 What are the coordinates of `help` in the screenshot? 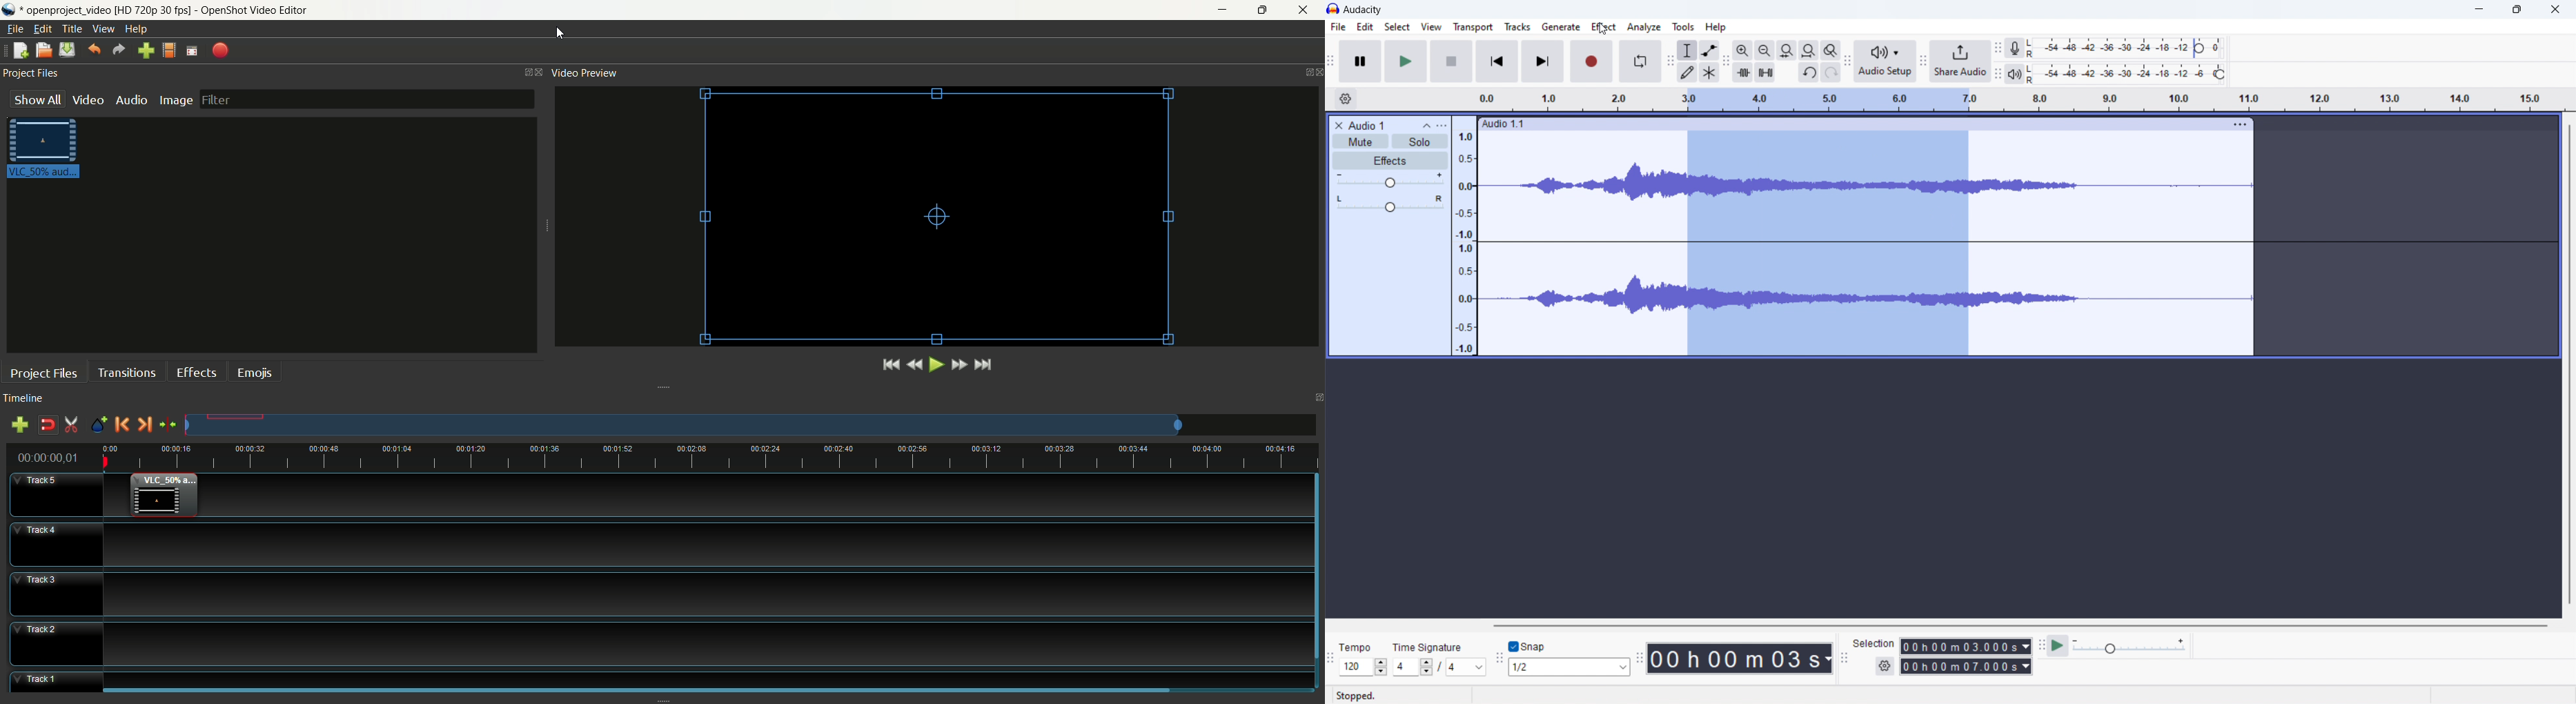 It's located at (1715, 27).